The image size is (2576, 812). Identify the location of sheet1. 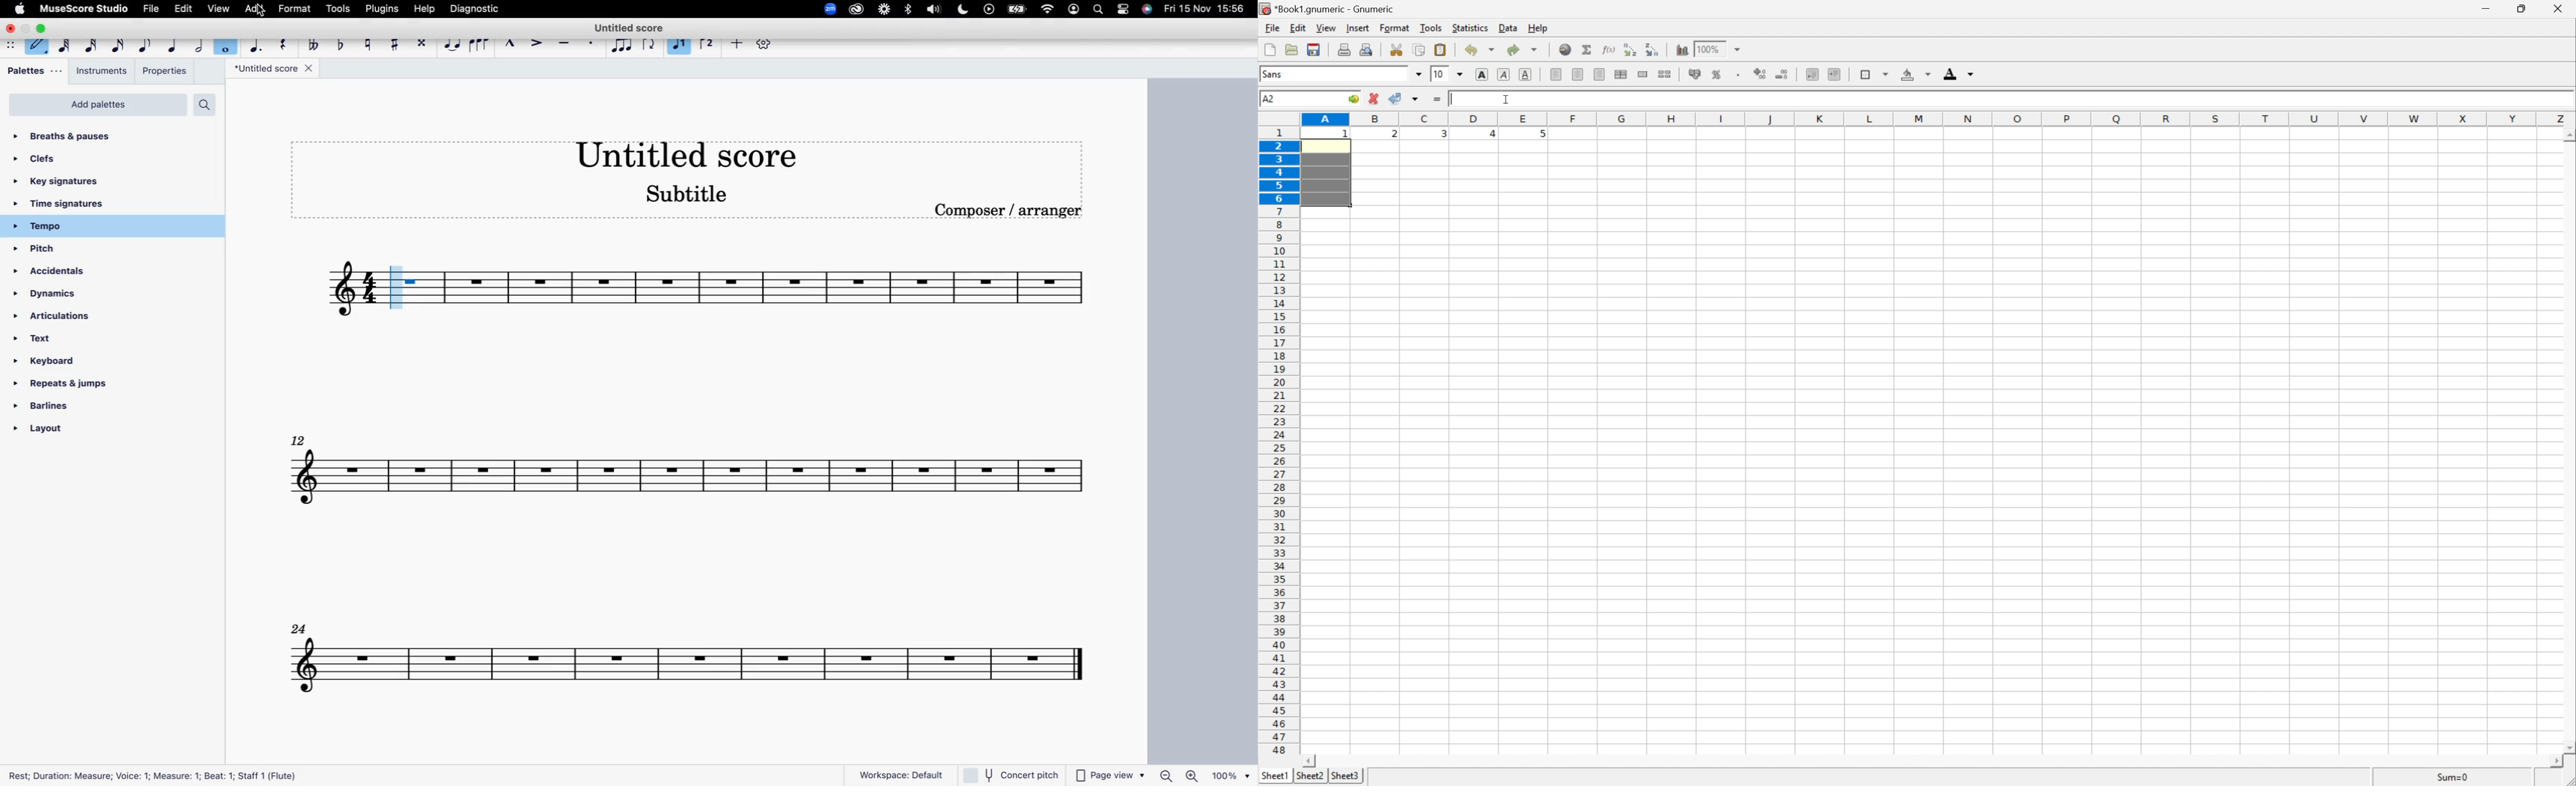
(1273, 778).